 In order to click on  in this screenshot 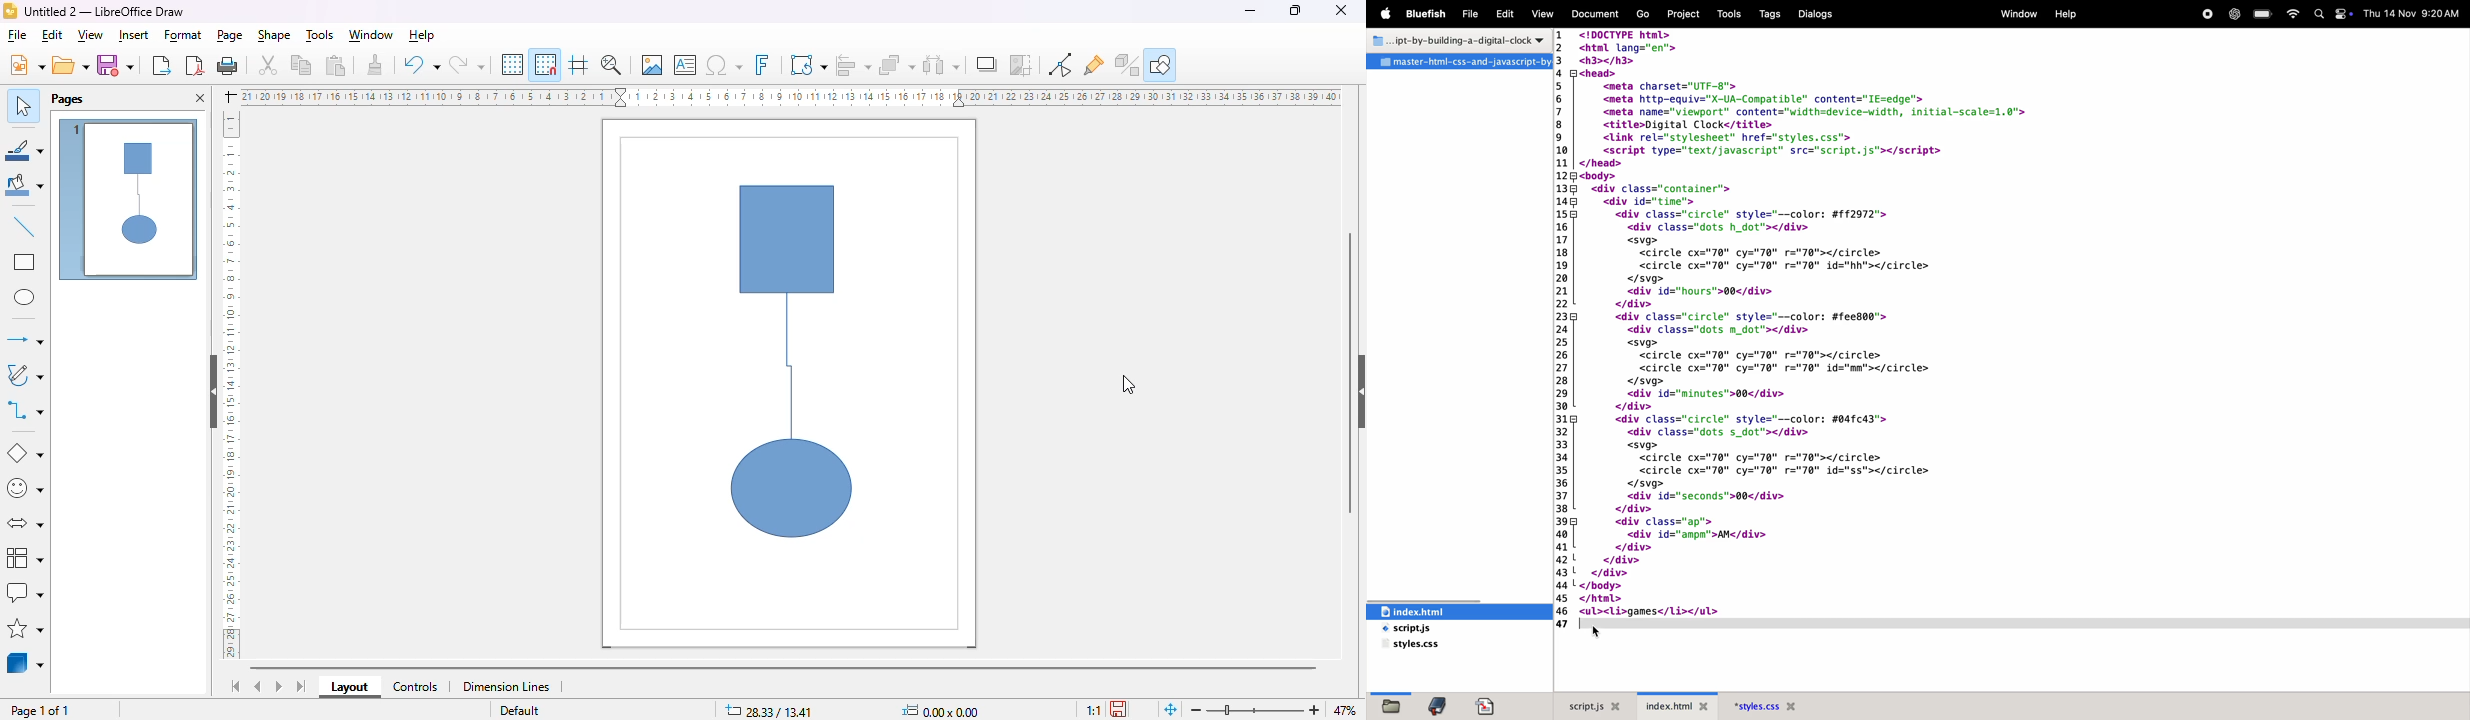, I will do `click(1647, 612)`.